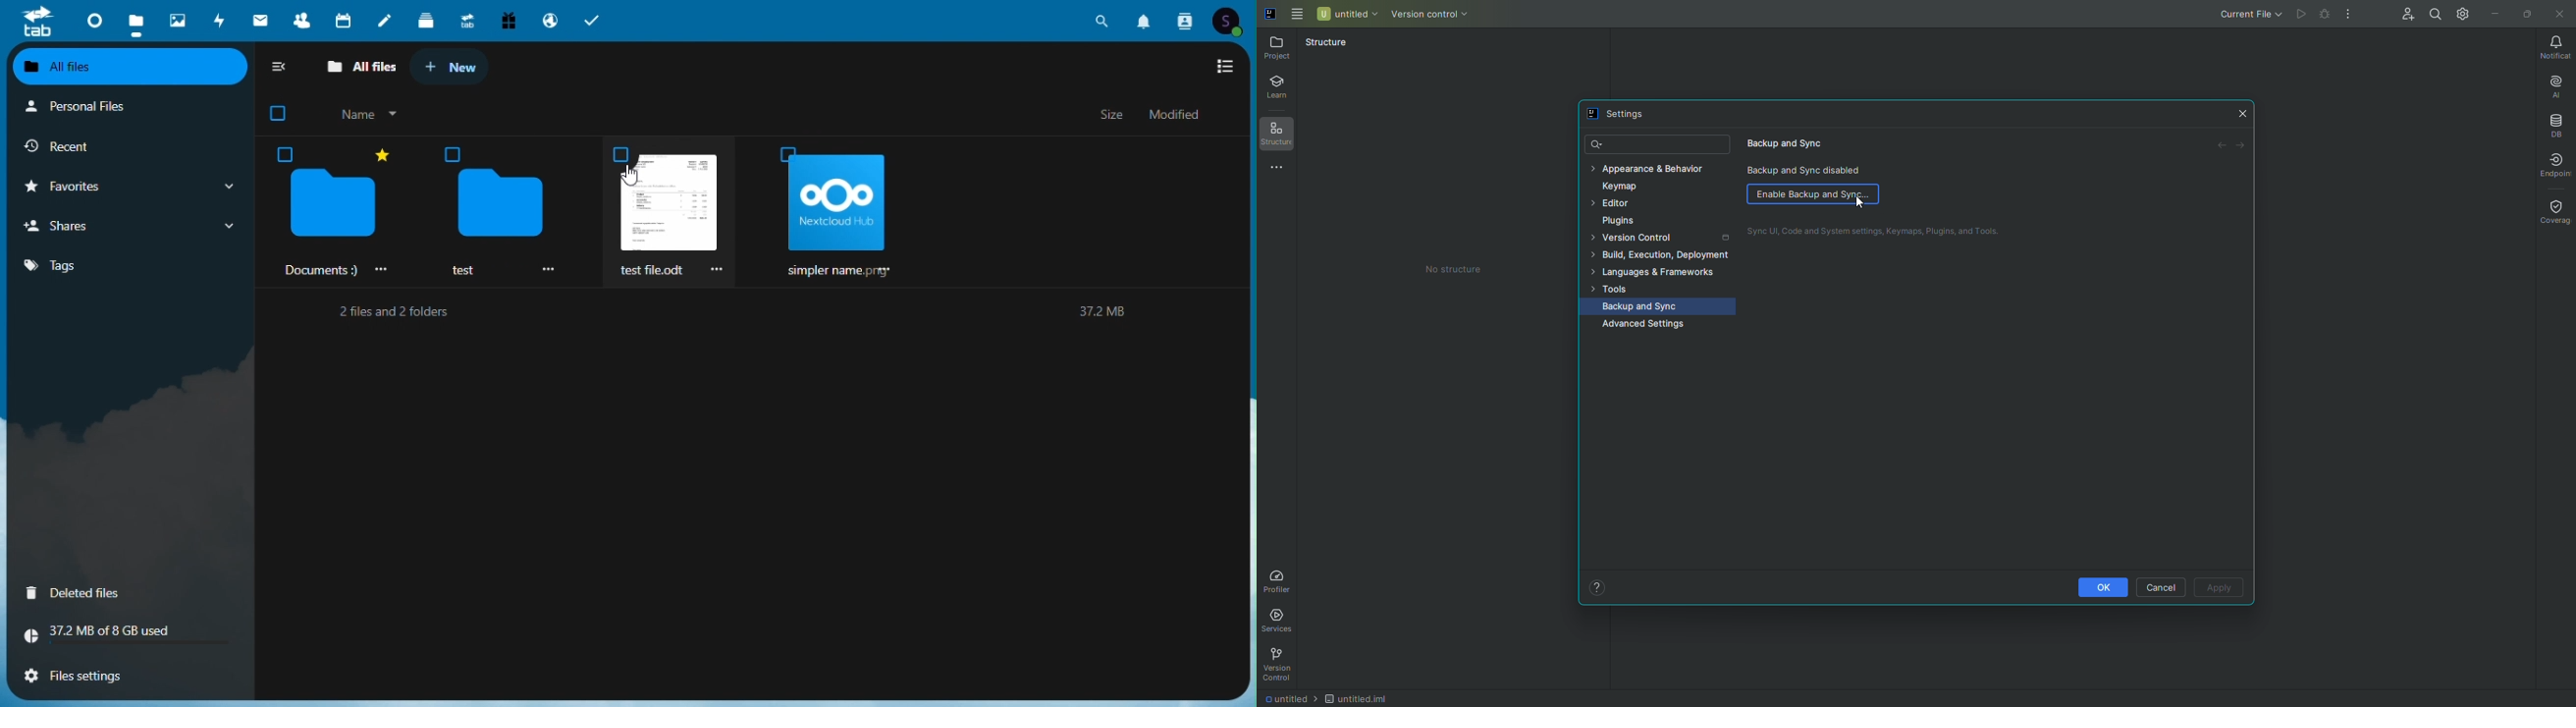 The height and width of the screenshot is (728, 2576). What do you see at coordinates (2350, 15) in the screenshot?
I see `More Actions` at bounding box center [2350, 15].